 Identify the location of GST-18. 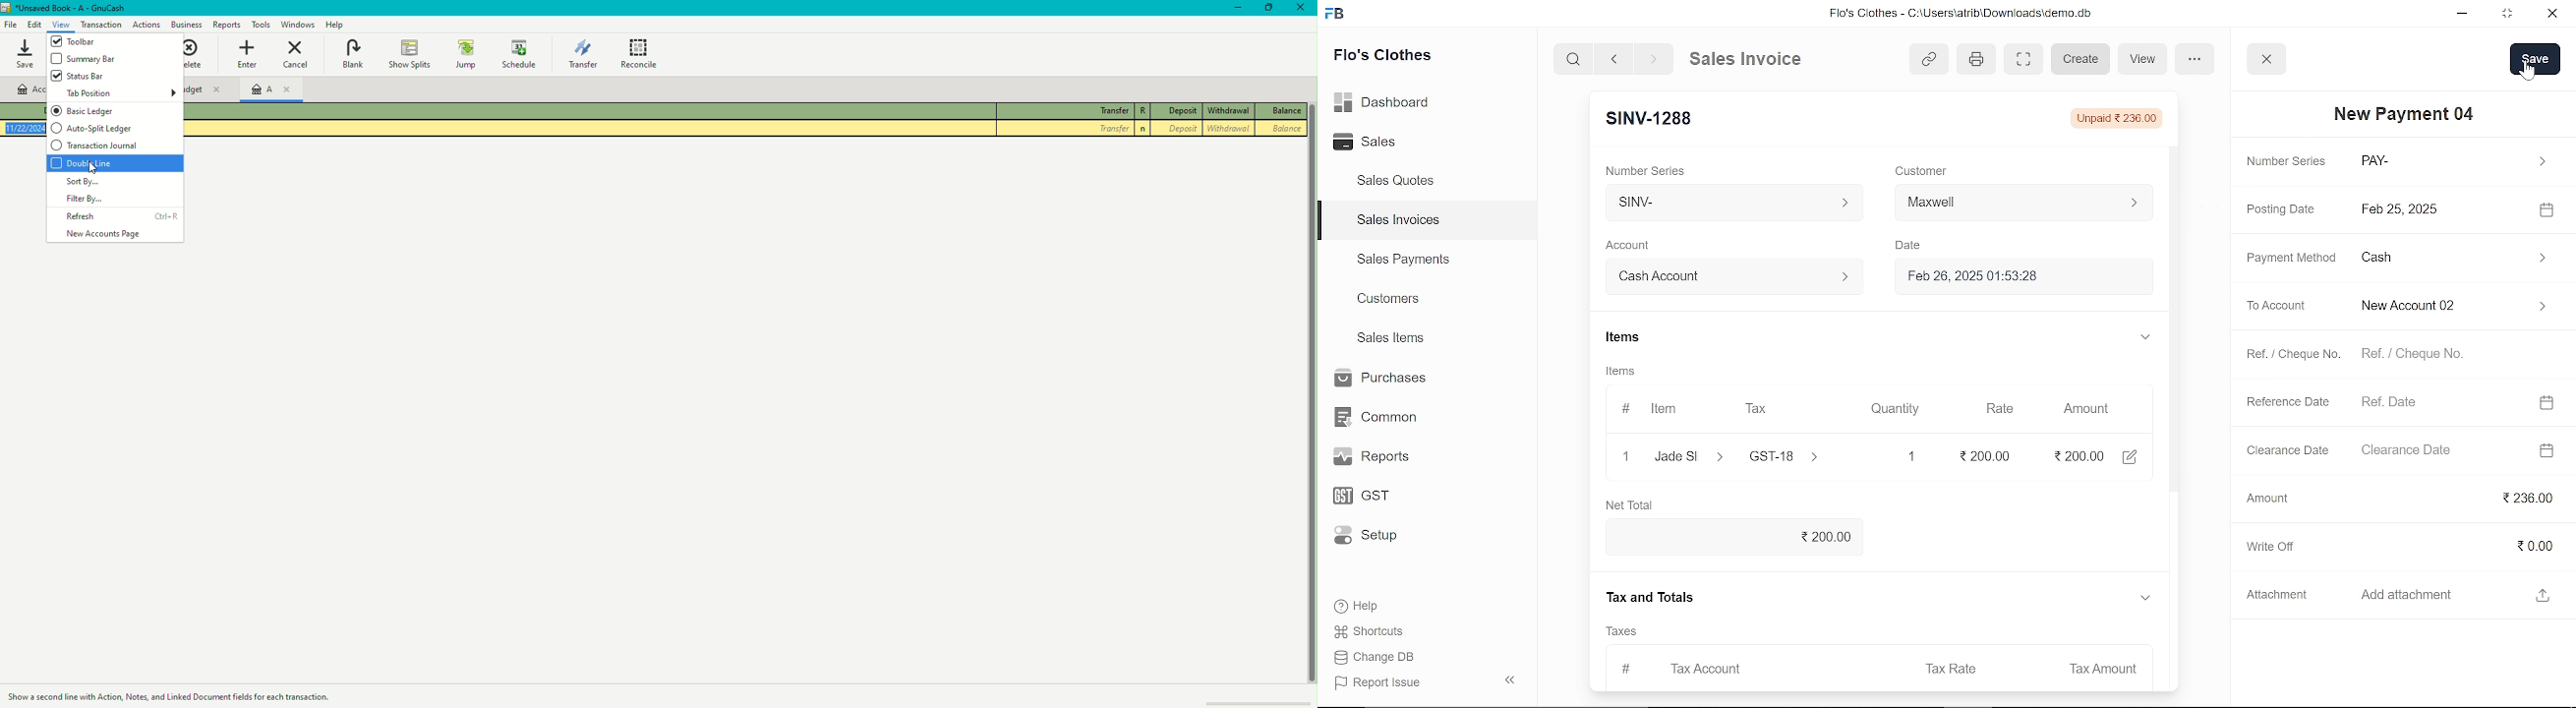
(1786, 454).